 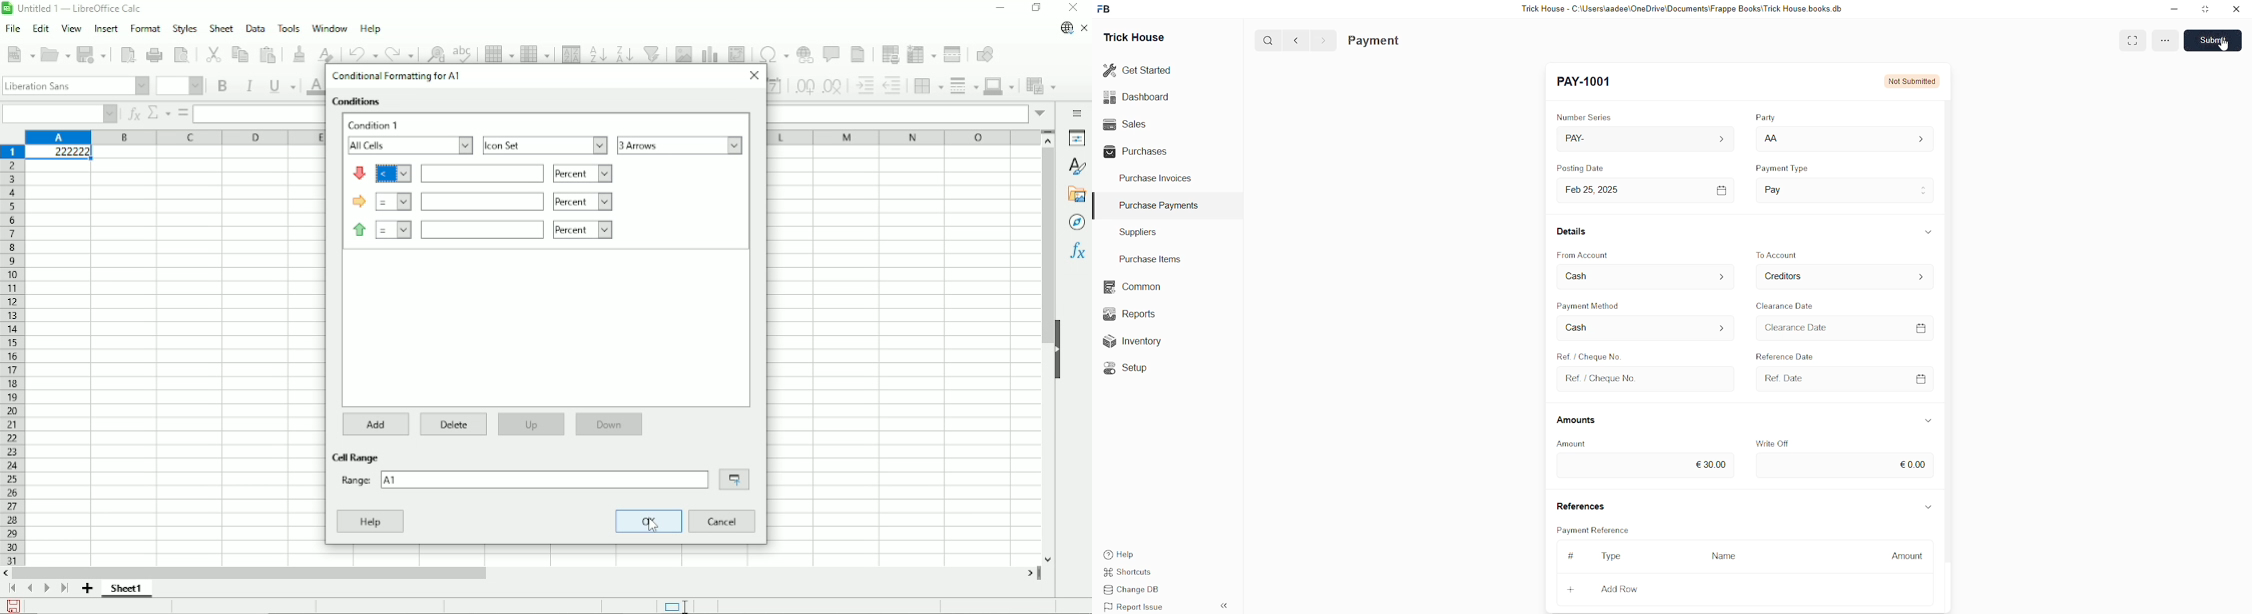 What do you see at coordinates (1612, 379) in the screenshot?
I see `Ref. / Cheque No.` at bounding box center [1612, 379].